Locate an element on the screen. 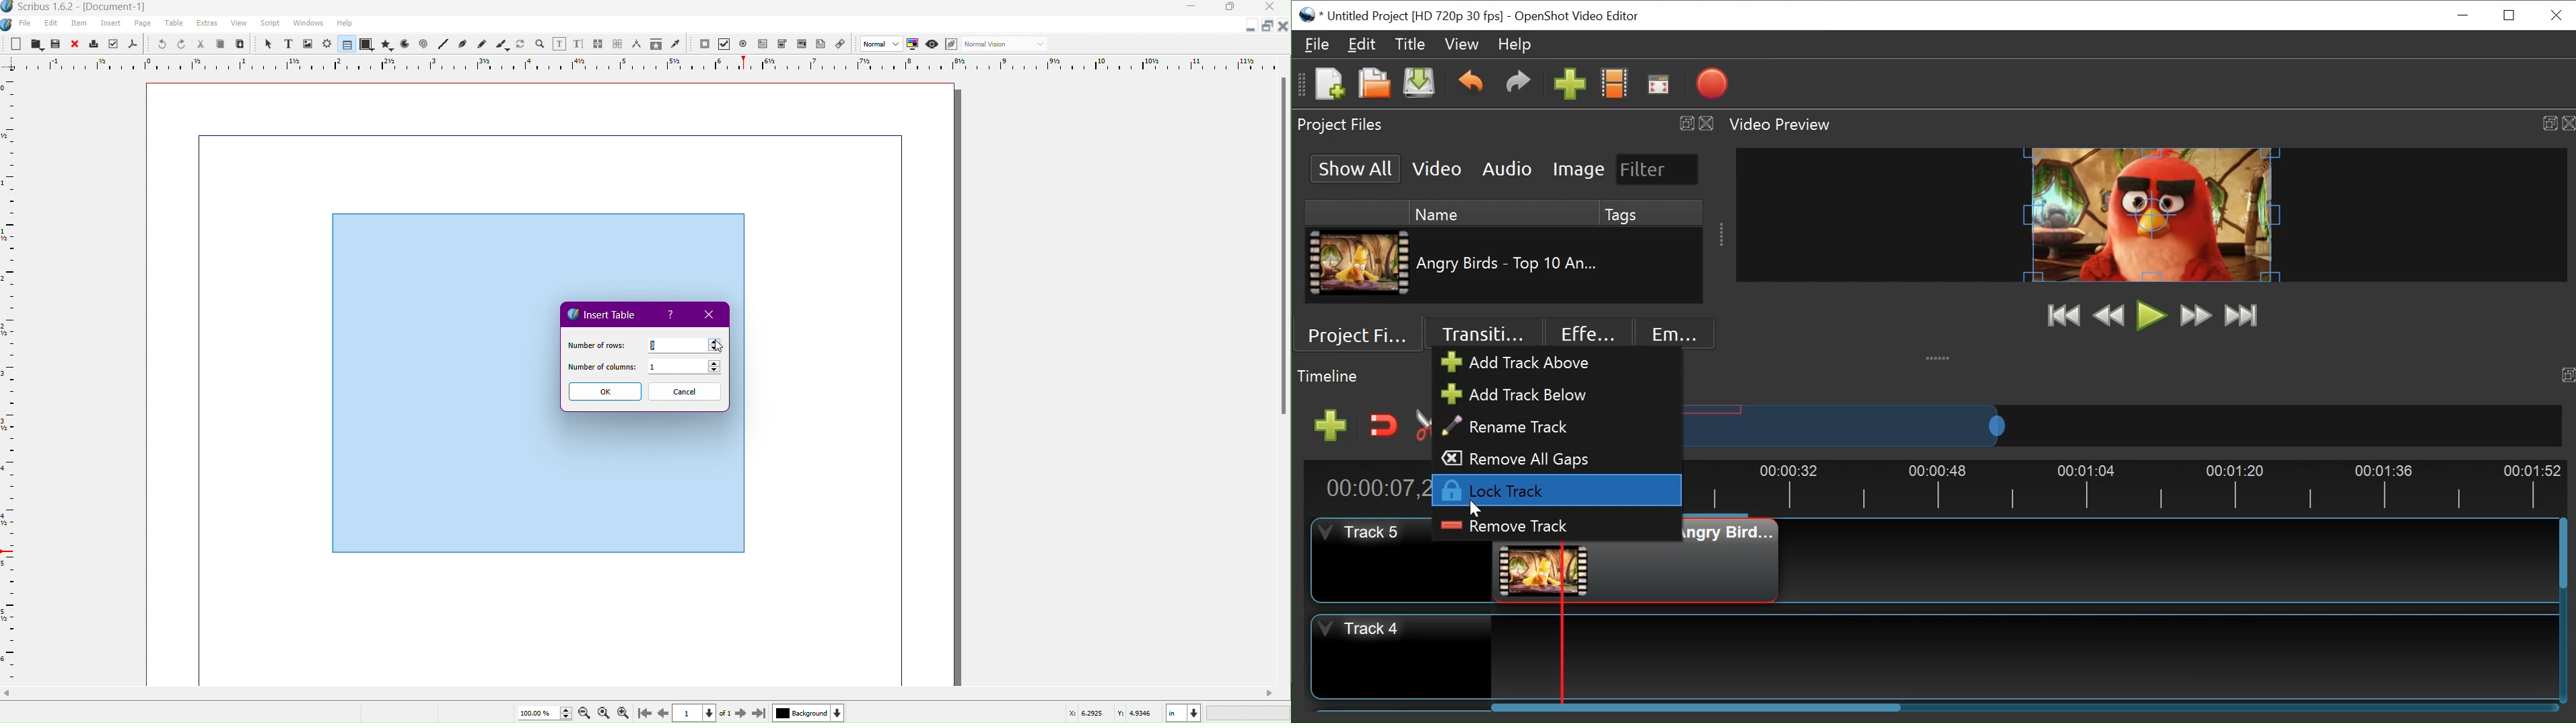 Image resolution: width=2576 pixels, height=728 pixels. Coordinates is located at coordinates (1175, 712).